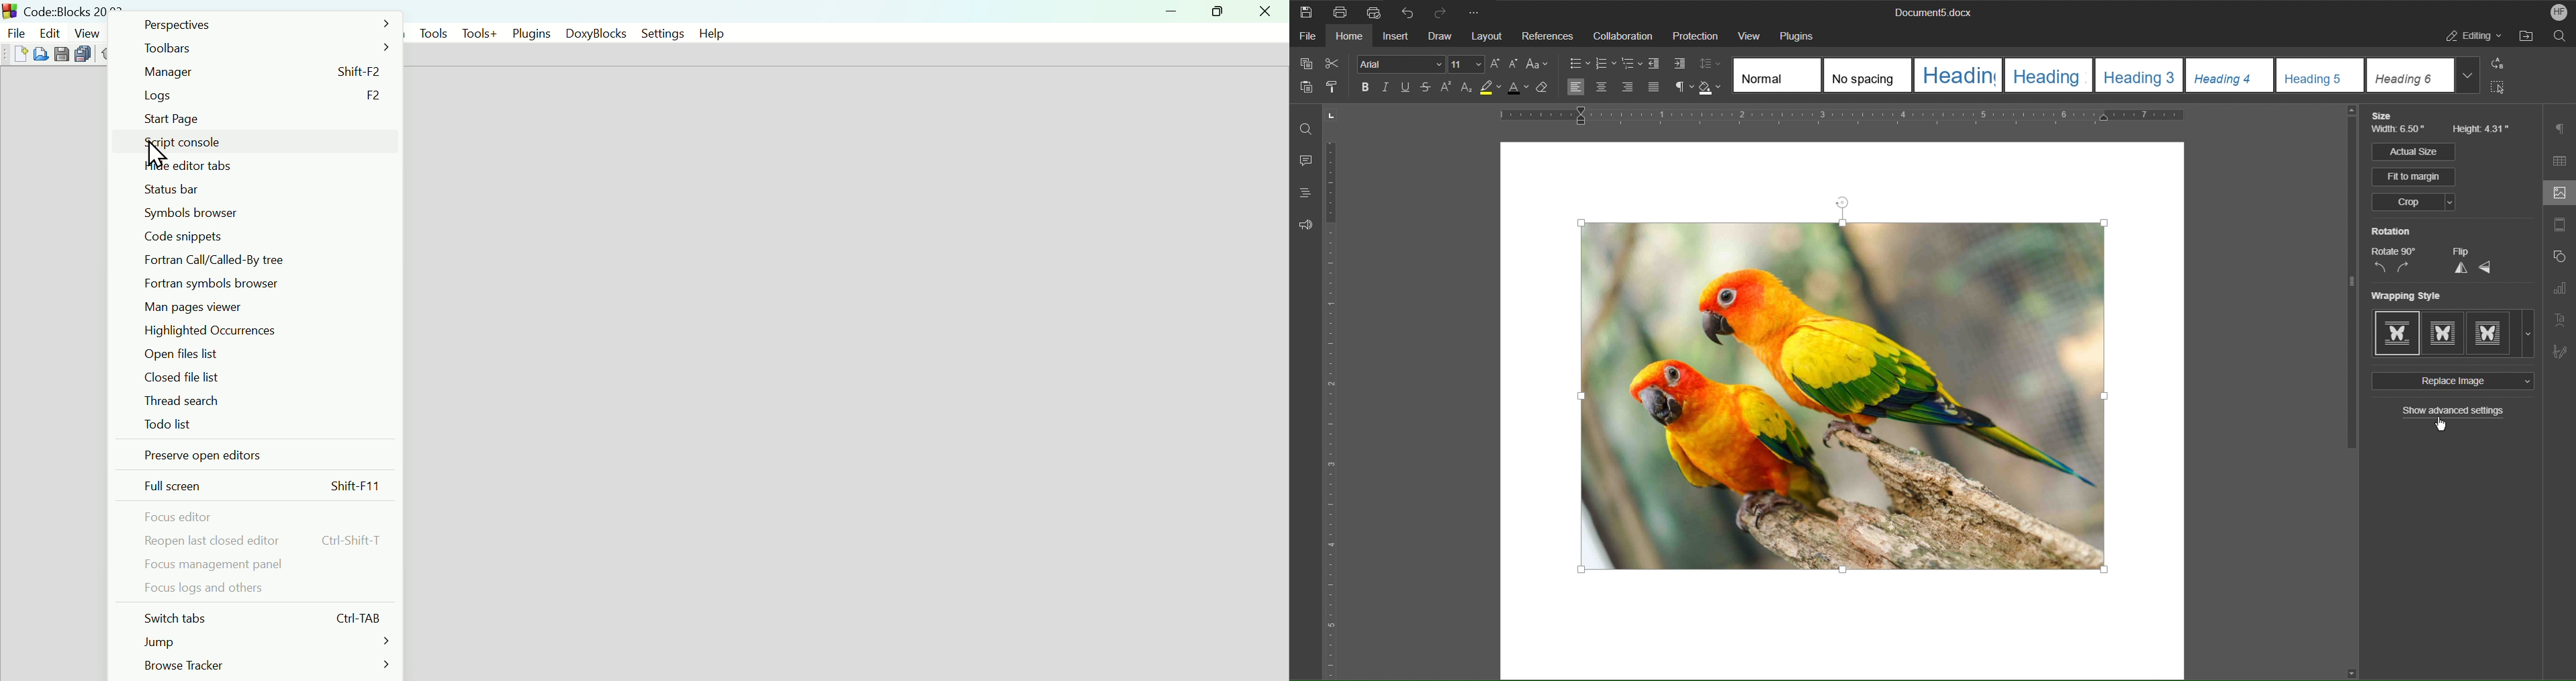 The height and width of the screenshot is (700, 2576). Describe the element at coordinates (1516, 64) in the screenshot. I see `Decrease Size` at that location.